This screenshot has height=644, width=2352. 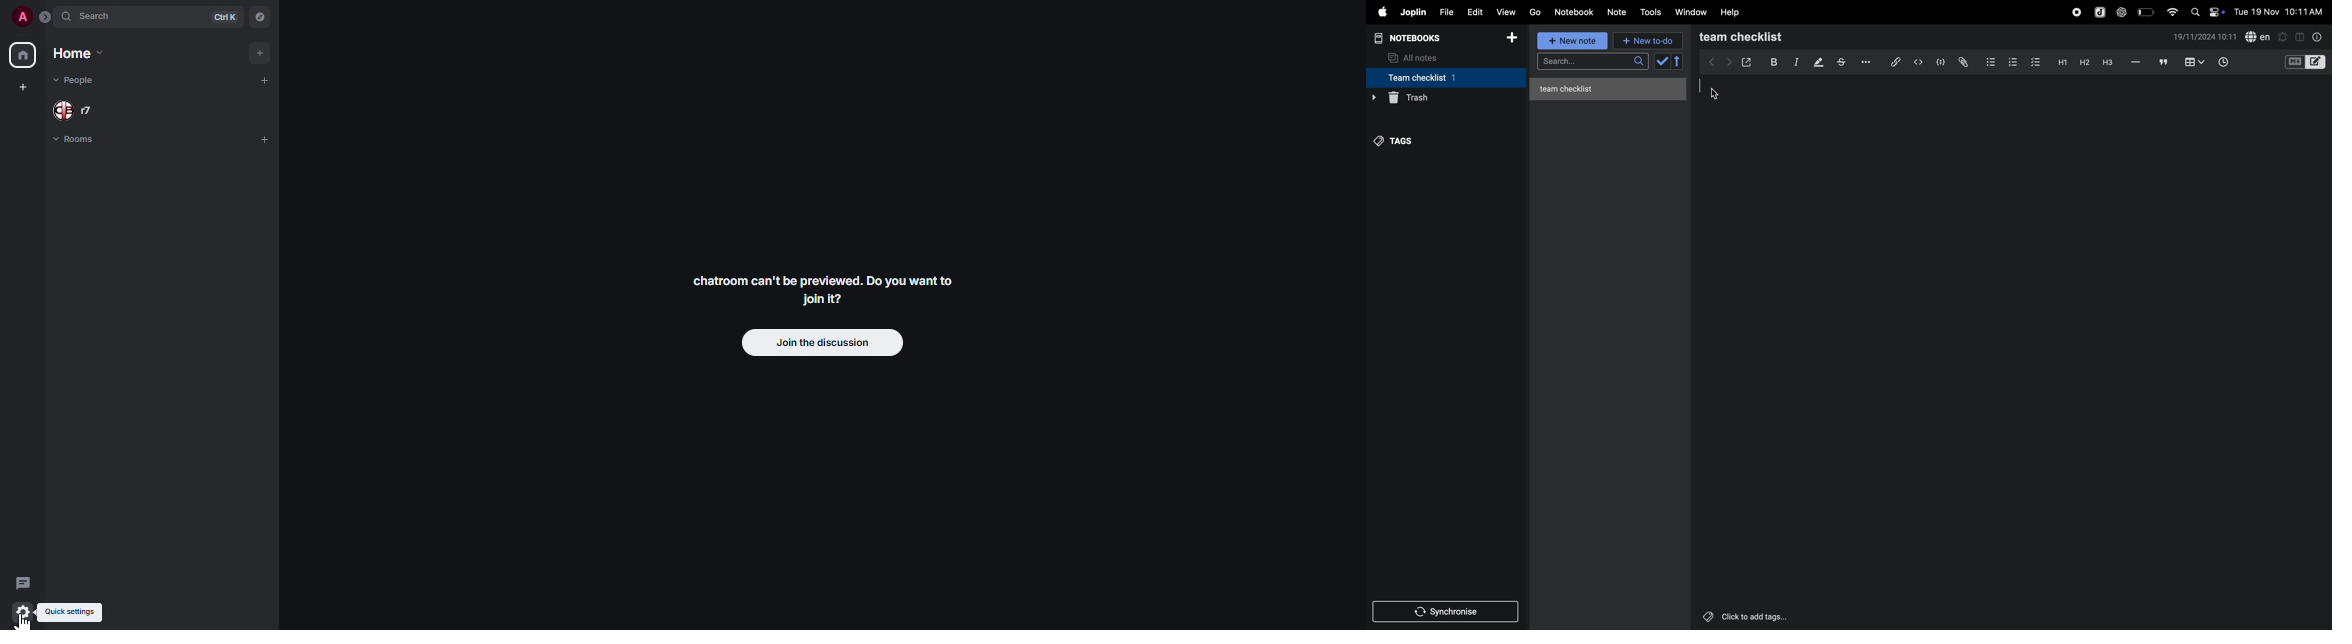 What do you see at coordinates (1691, 13) in the screenshot?
I see `window` at bounding box center [1691, 13].